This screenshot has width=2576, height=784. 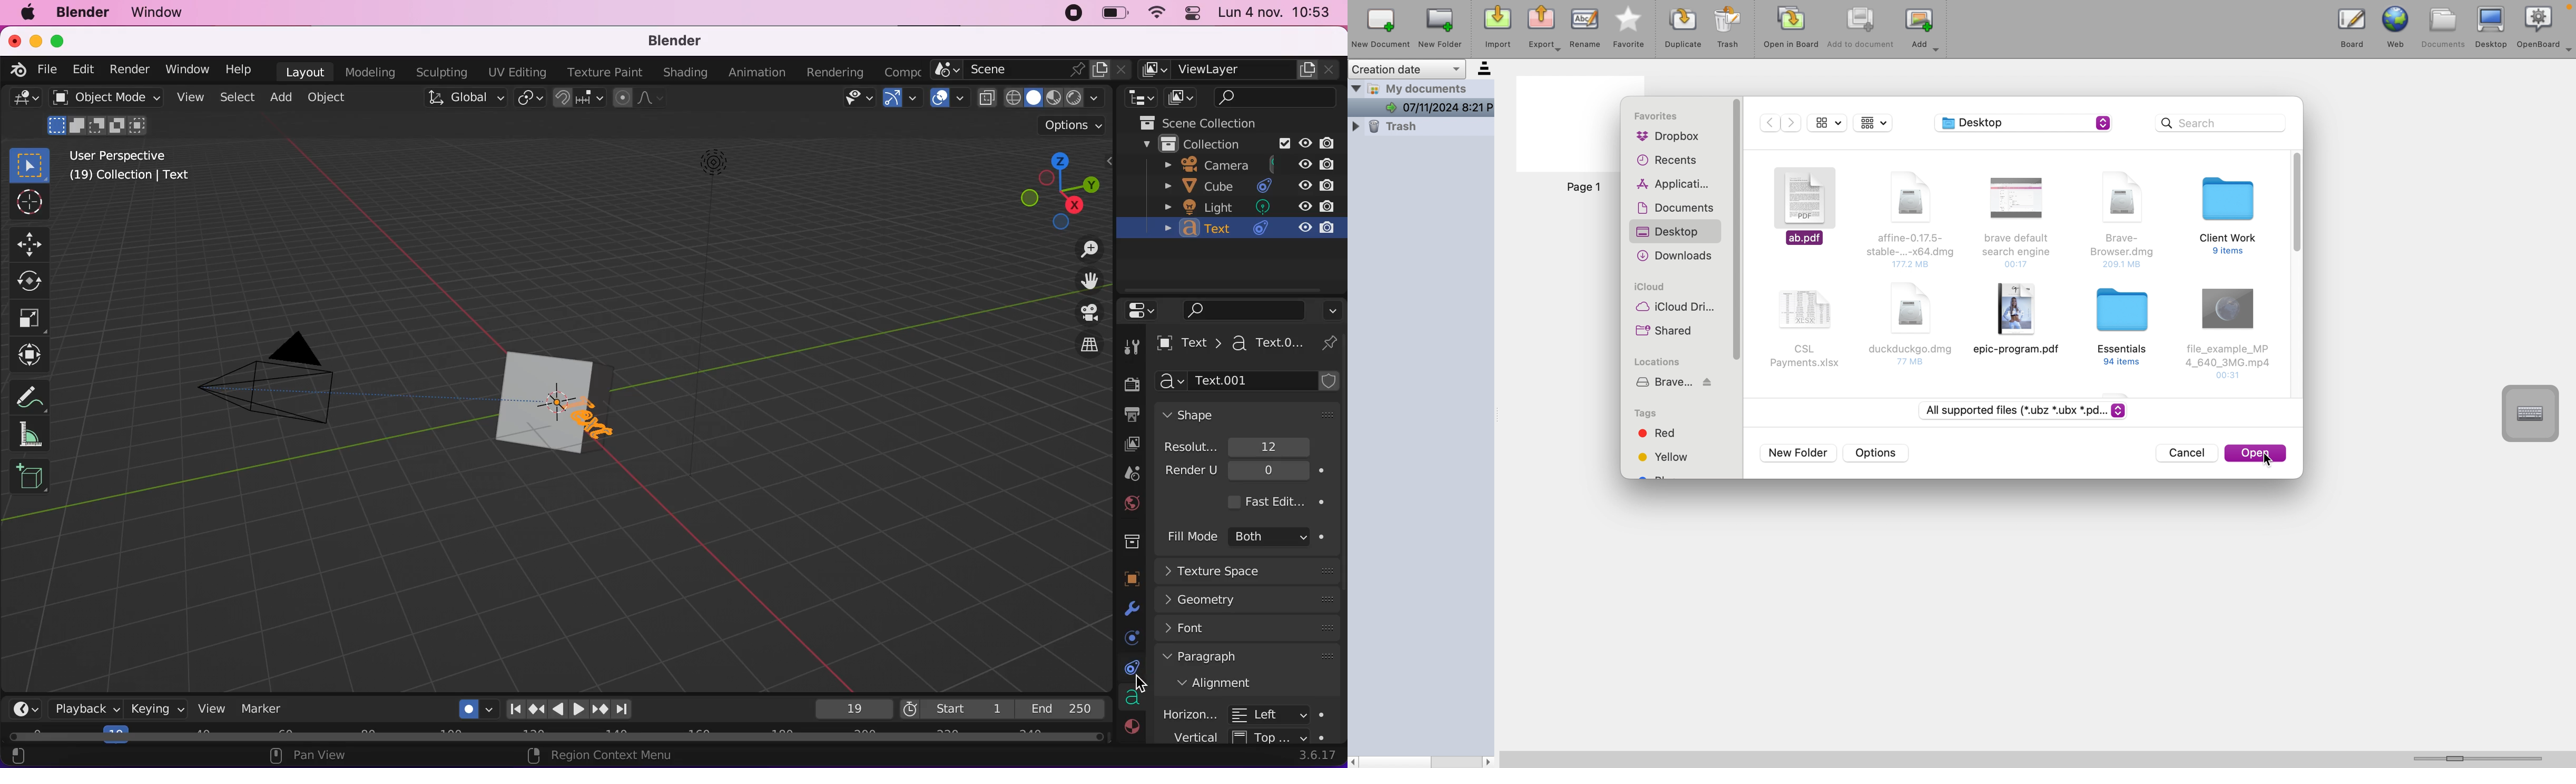 I want to click on scrollbar, so click(x=1423, y=761).